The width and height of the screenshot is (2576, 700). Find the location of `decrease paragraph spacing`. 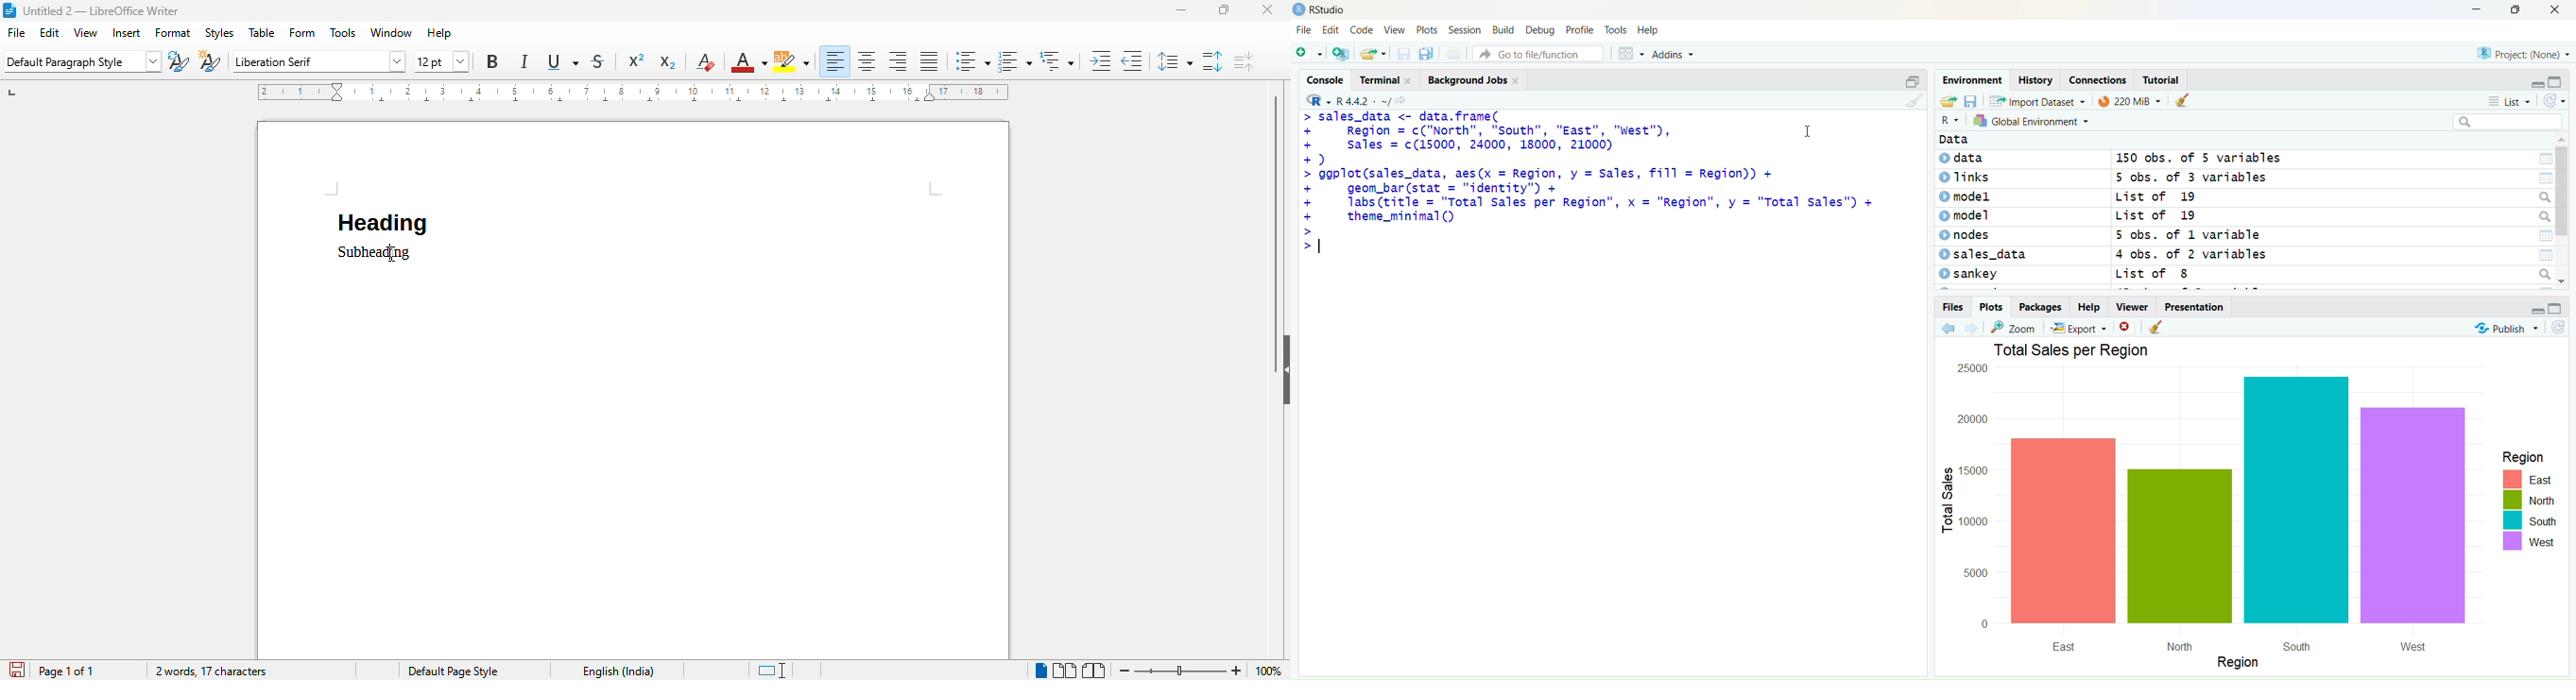

decrease paragraph spacing is located at coordinates (1244, 61).